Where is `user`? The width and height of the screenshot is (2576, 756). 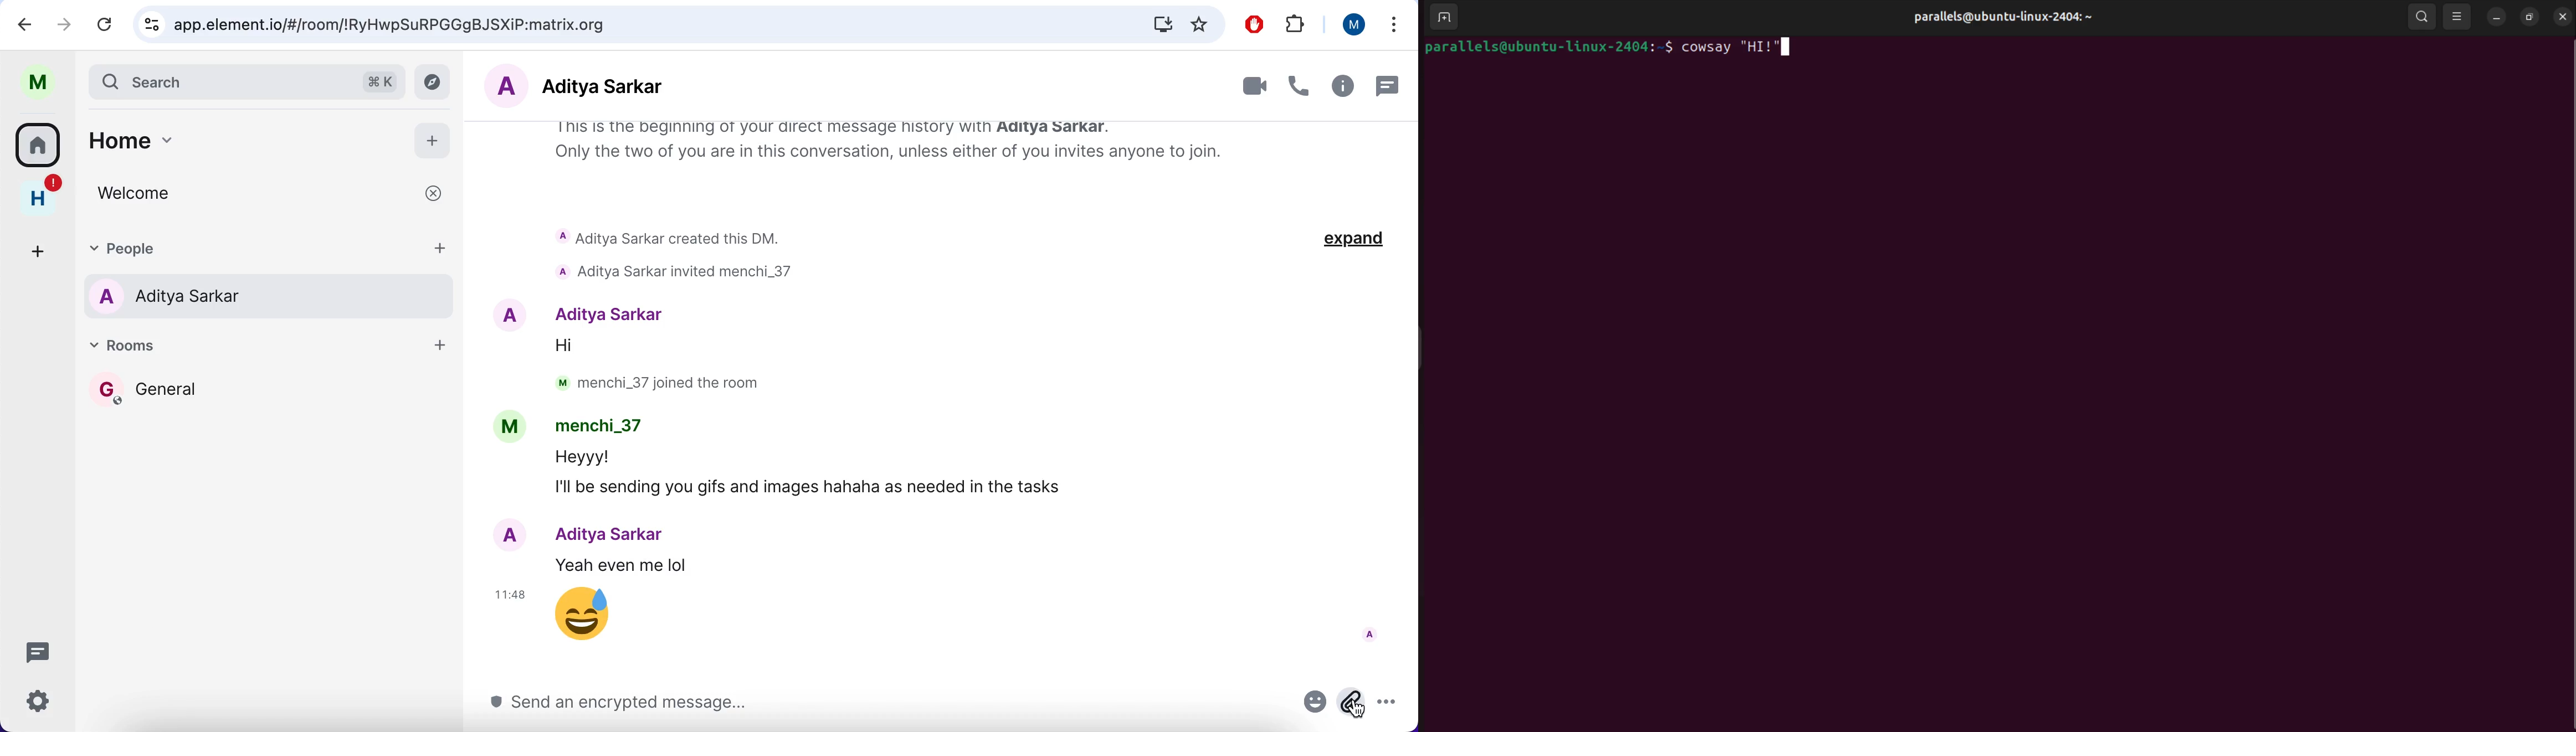 user is located at coordinates (37, 80).